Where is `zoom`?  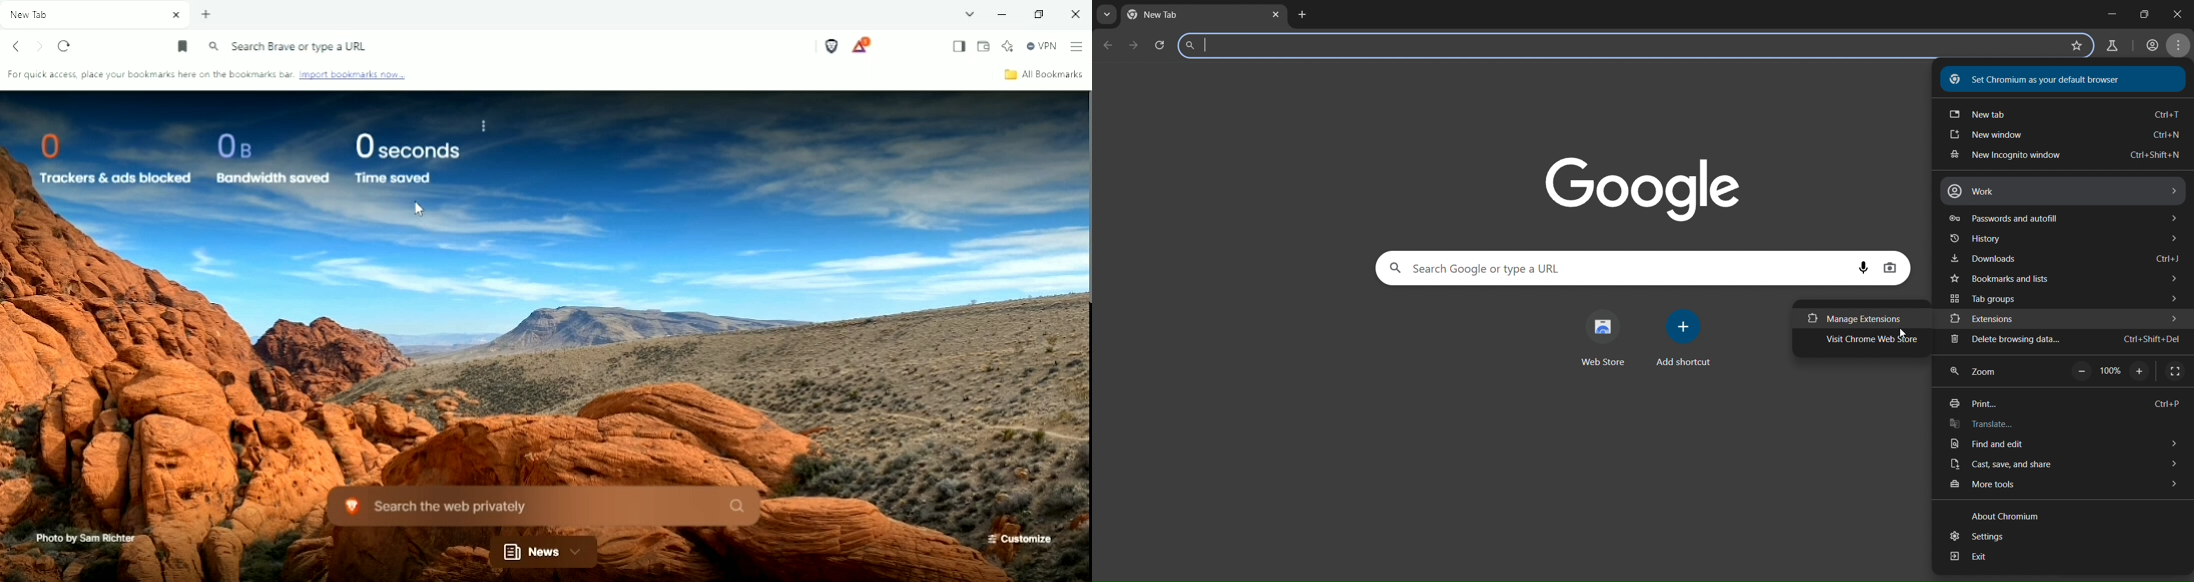 zoom is located at coordinates (1979, 370).